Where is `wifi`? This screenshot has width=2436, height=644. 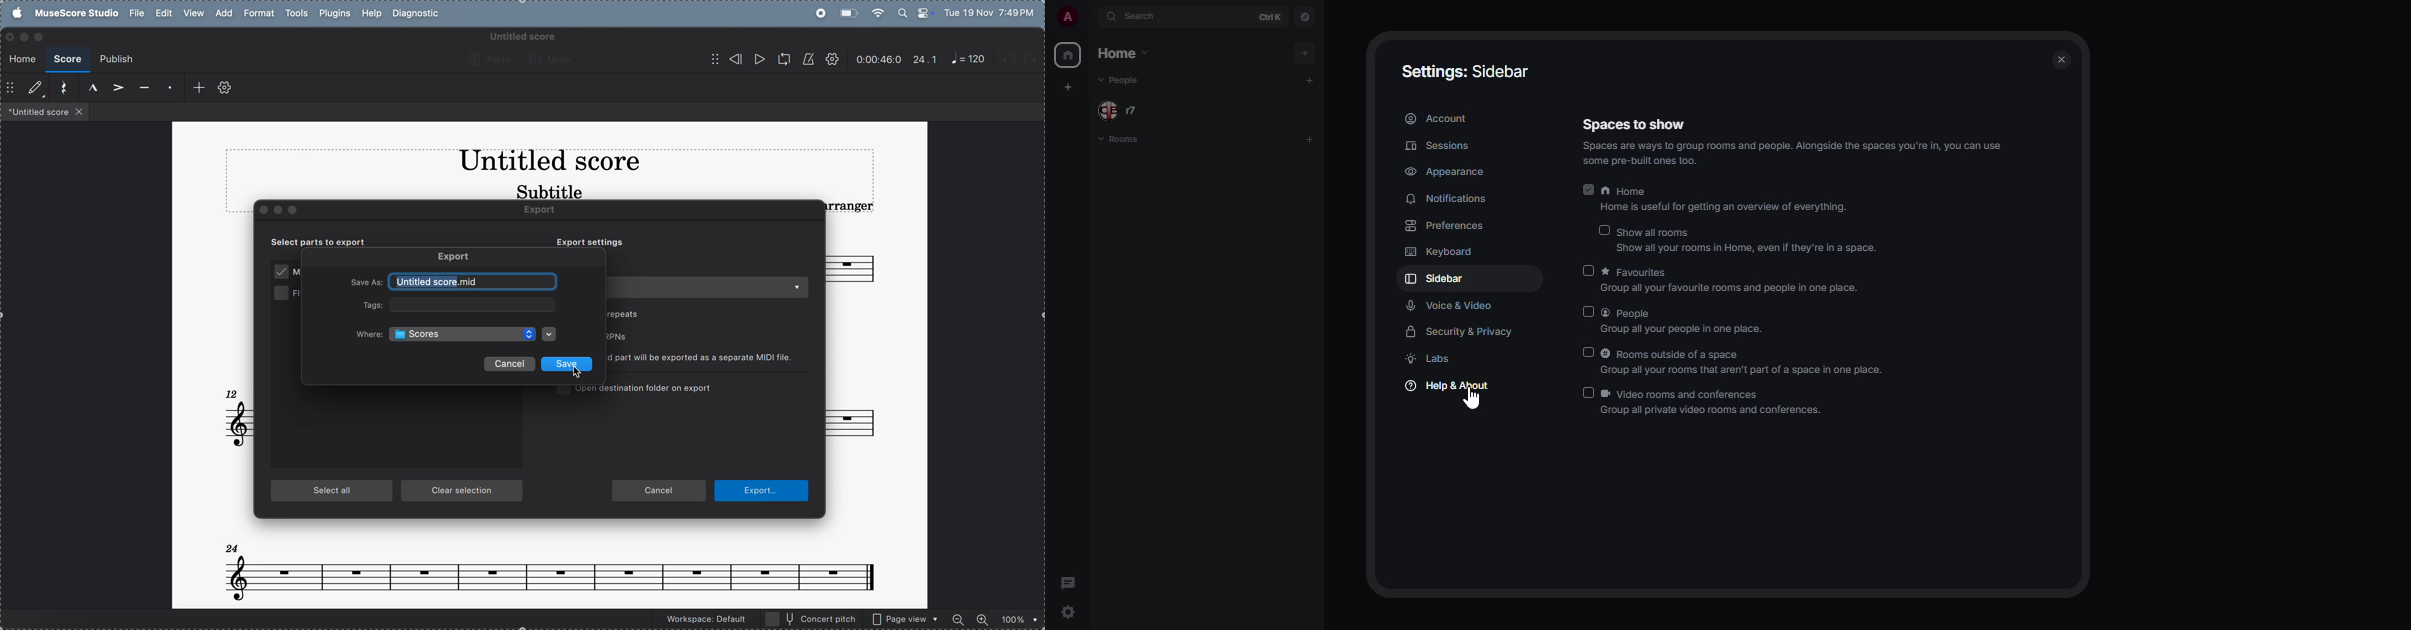 wifi is located at coordinates (879, 12).